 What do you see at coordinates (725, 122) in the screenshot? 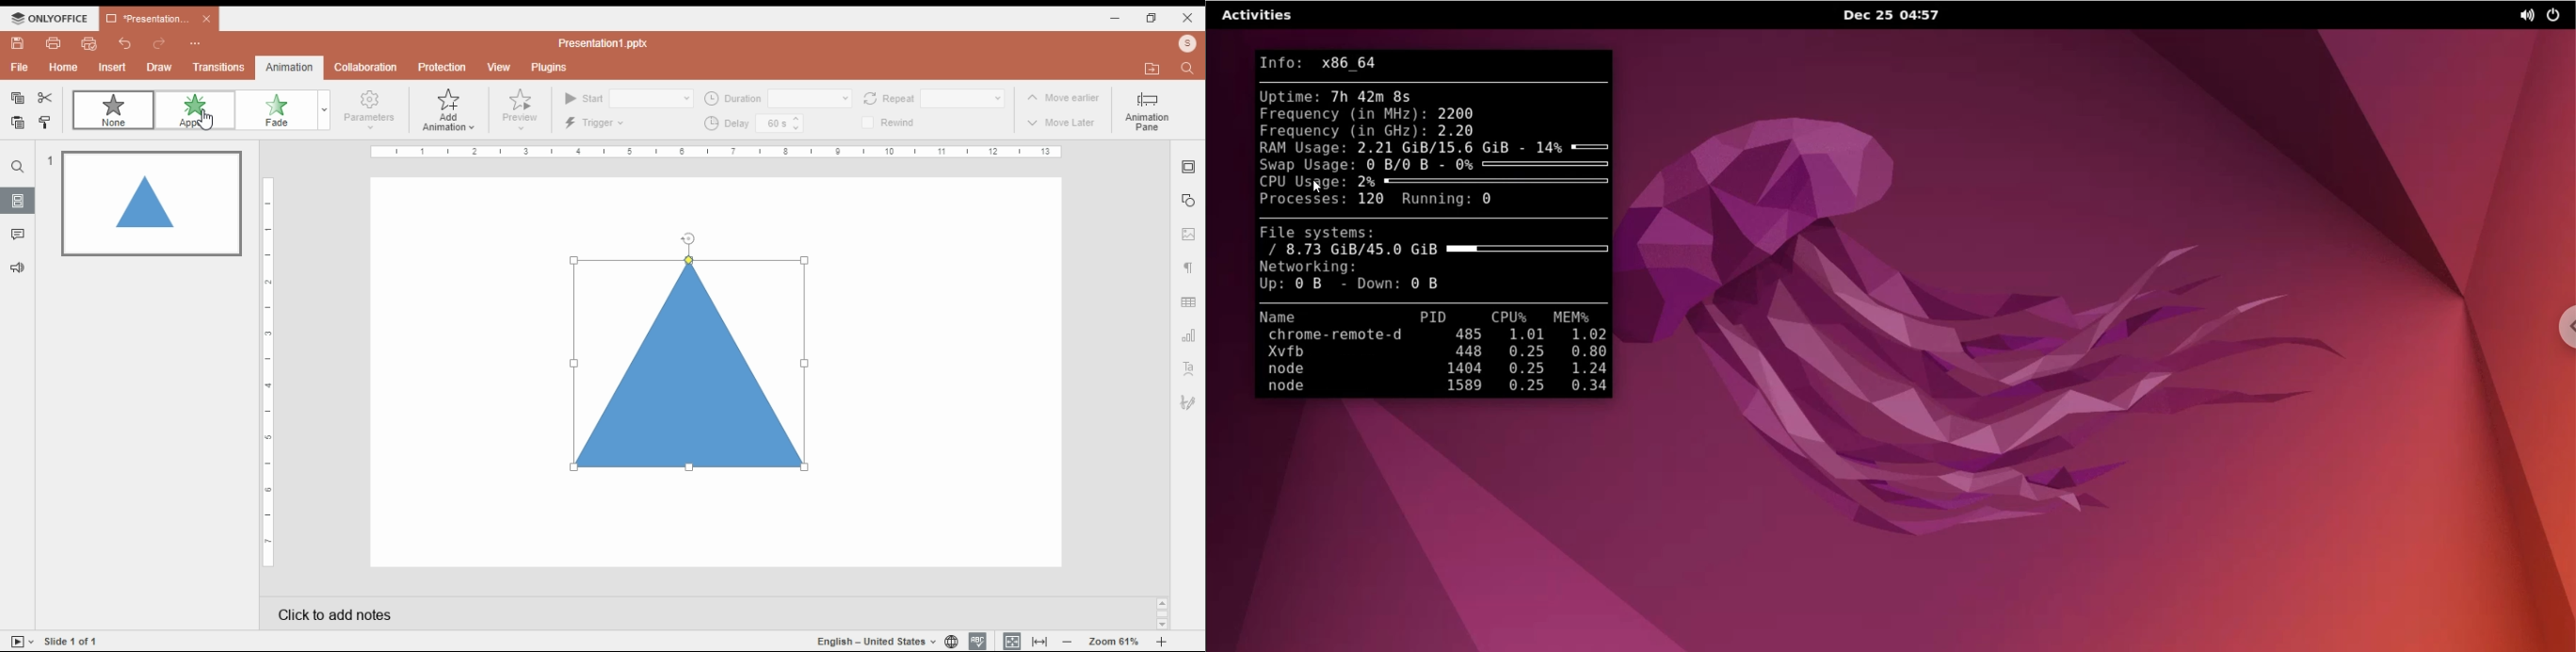
I see `delay` at bounding box center [725, 122].